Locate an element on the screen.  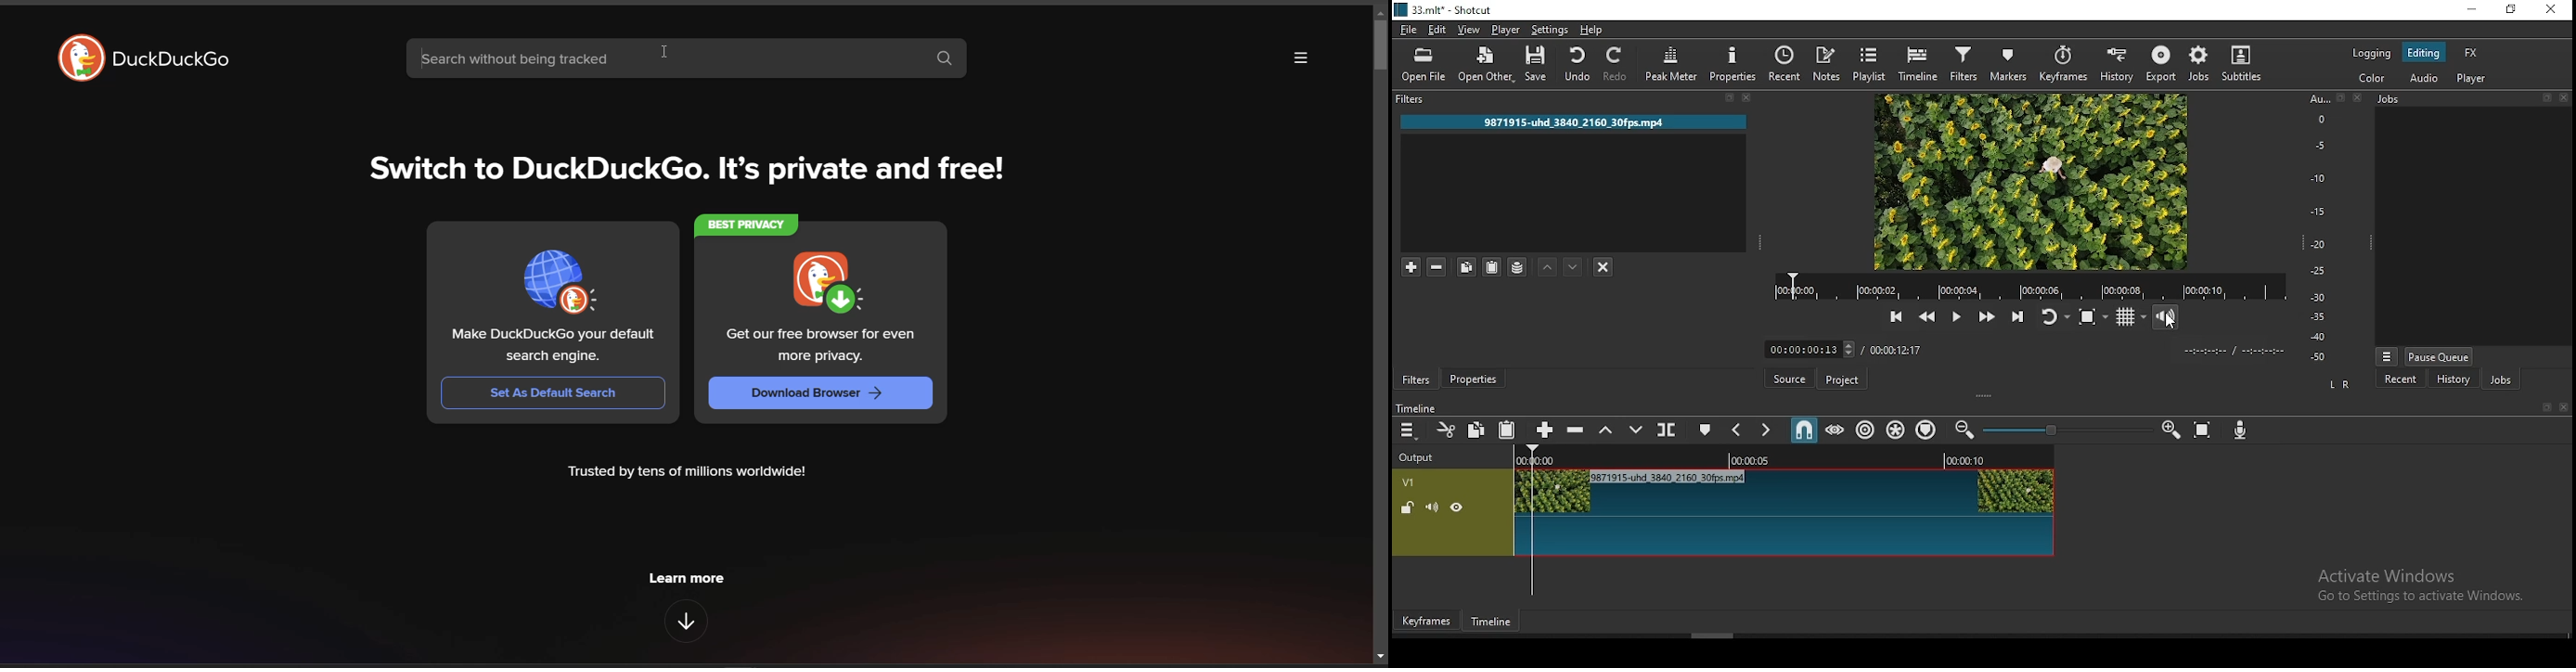
track time is located at coordinates (2032, 287).